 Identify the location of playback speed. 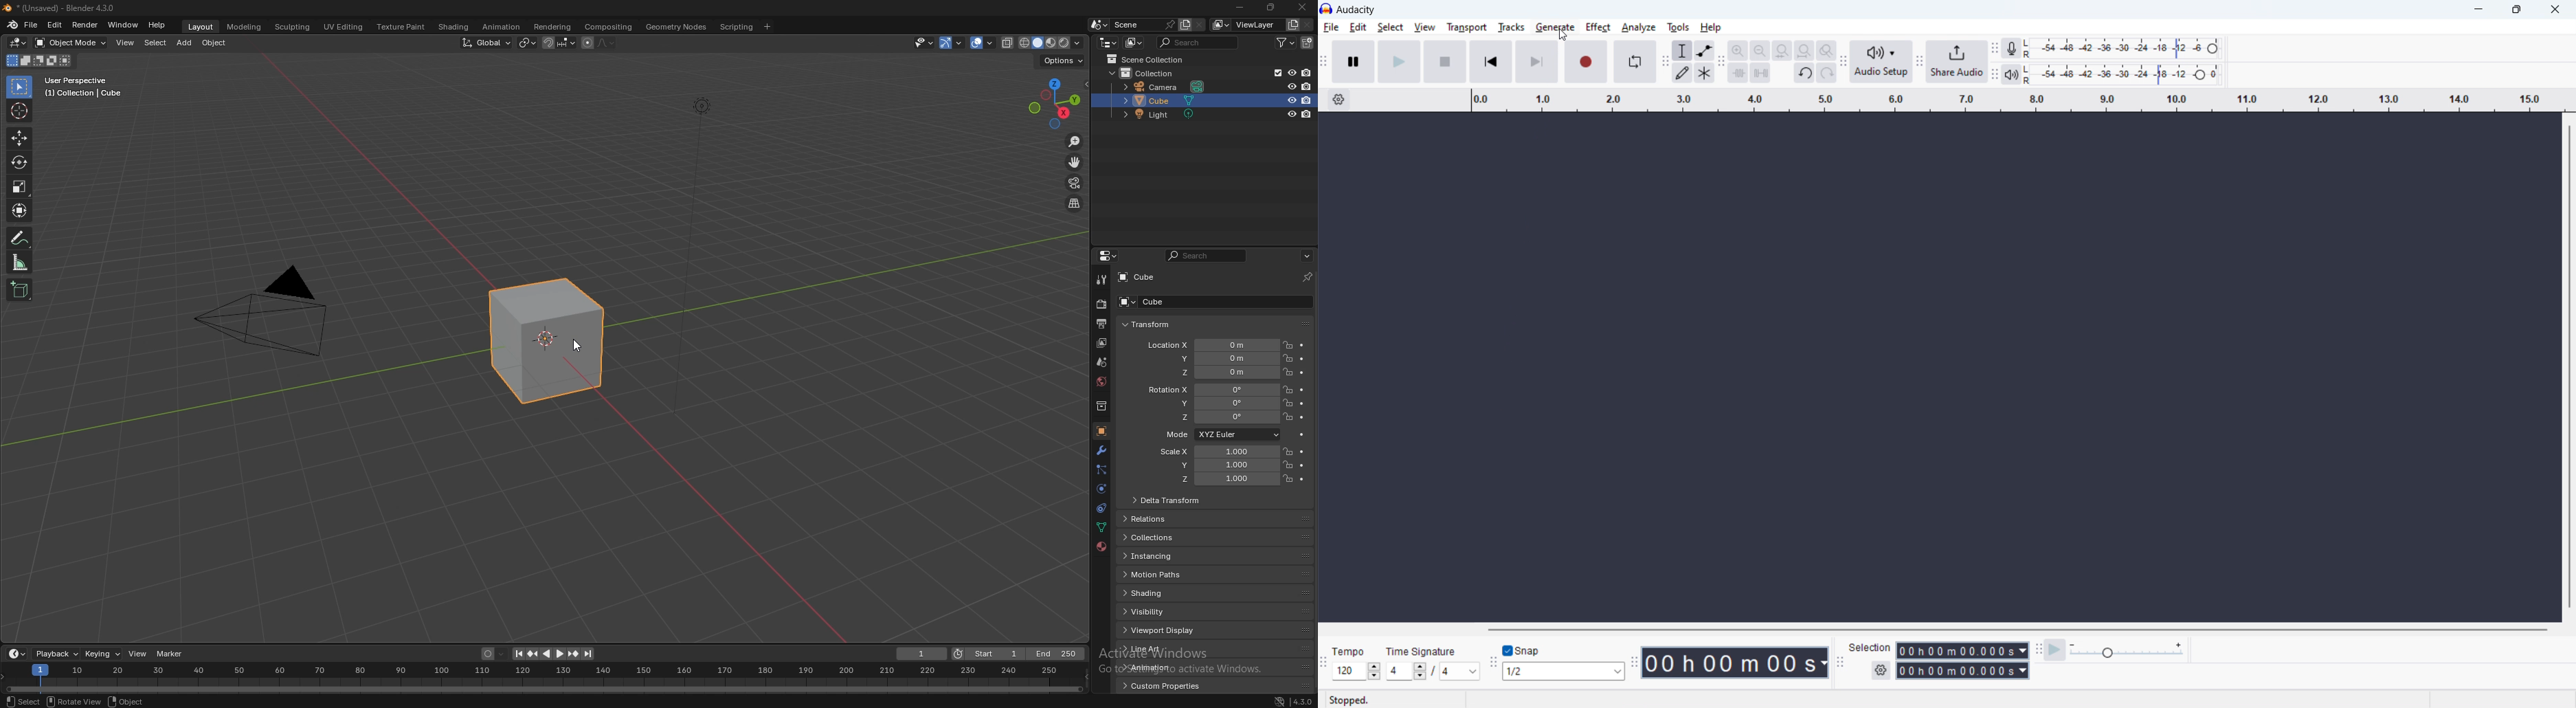
(2127, 651).